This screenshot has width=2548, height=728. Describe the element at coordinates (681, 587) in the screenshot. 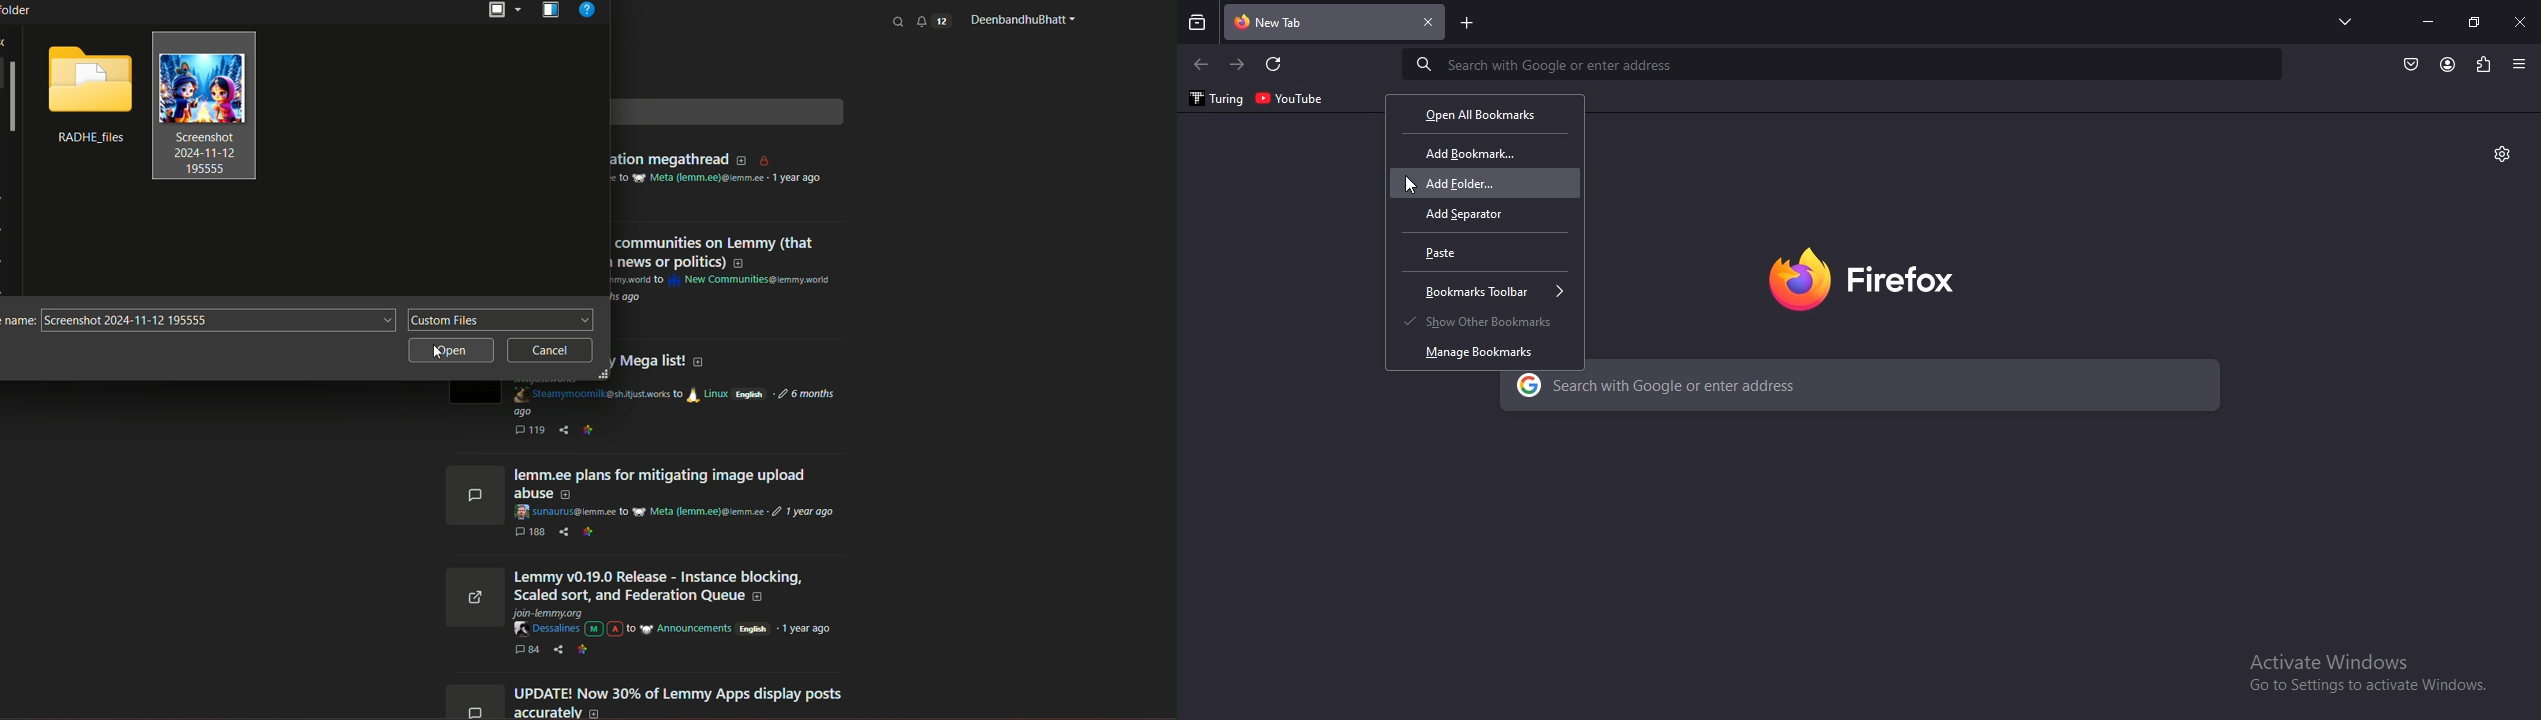

I see `Posts` at that location.